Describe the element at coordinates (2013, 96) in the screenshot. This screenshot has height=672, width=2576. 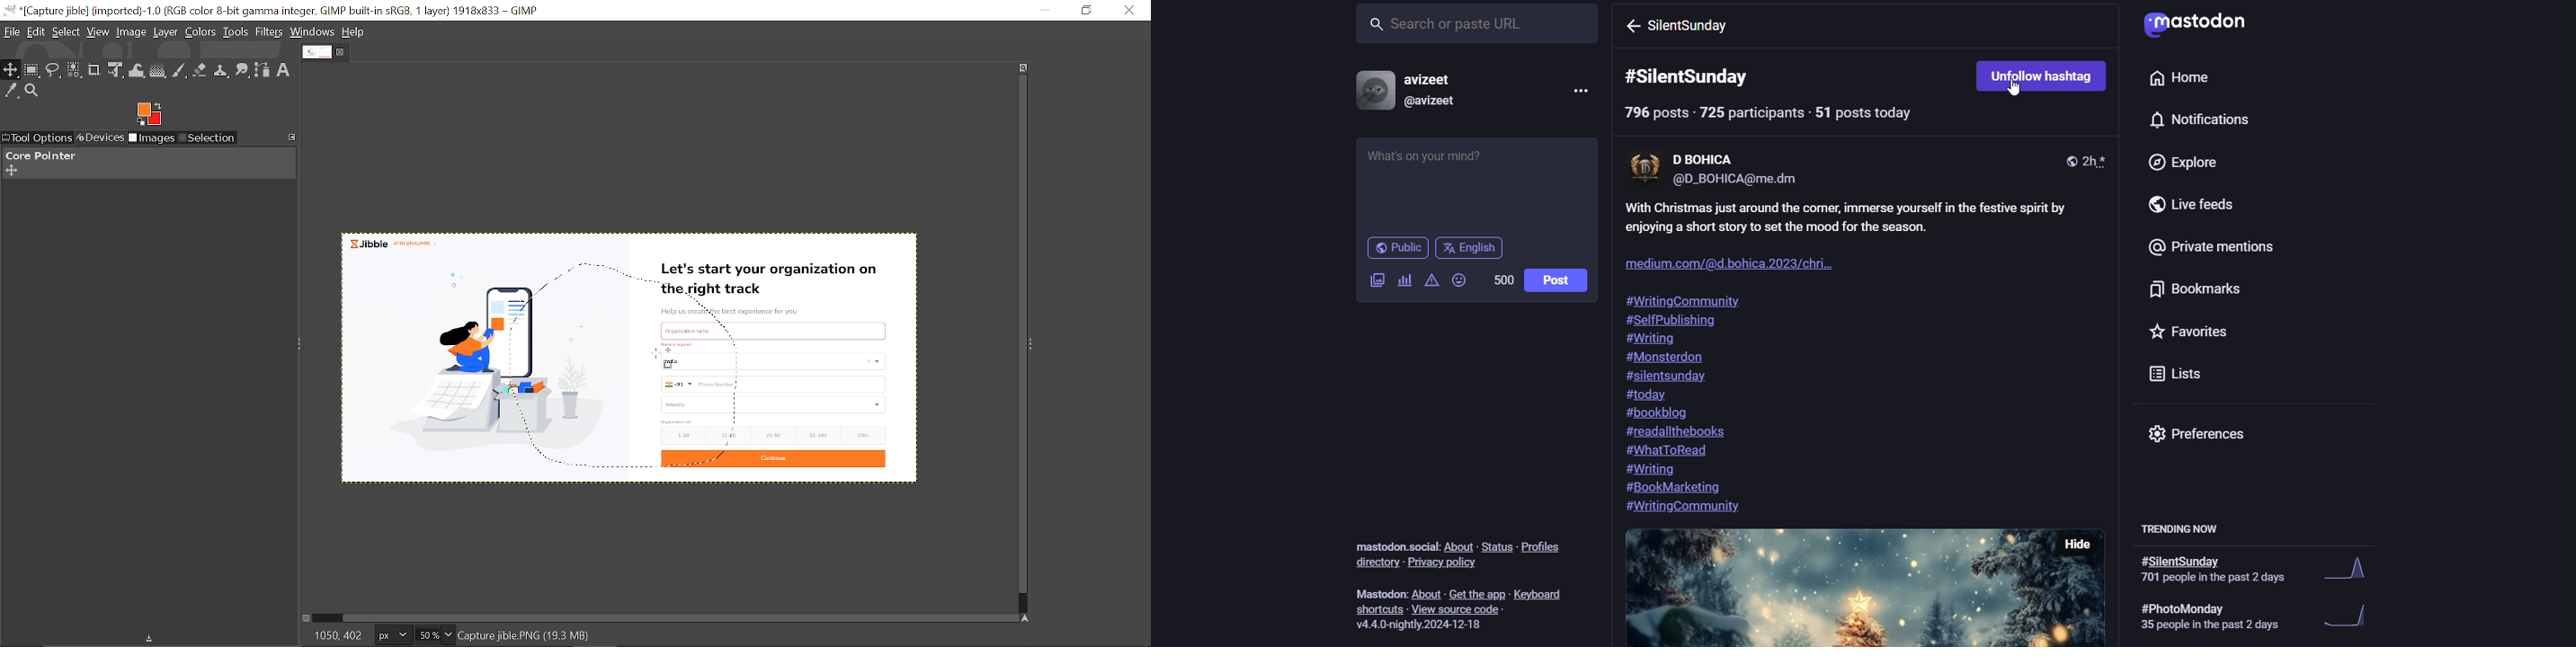
I see `cursor` at that location.